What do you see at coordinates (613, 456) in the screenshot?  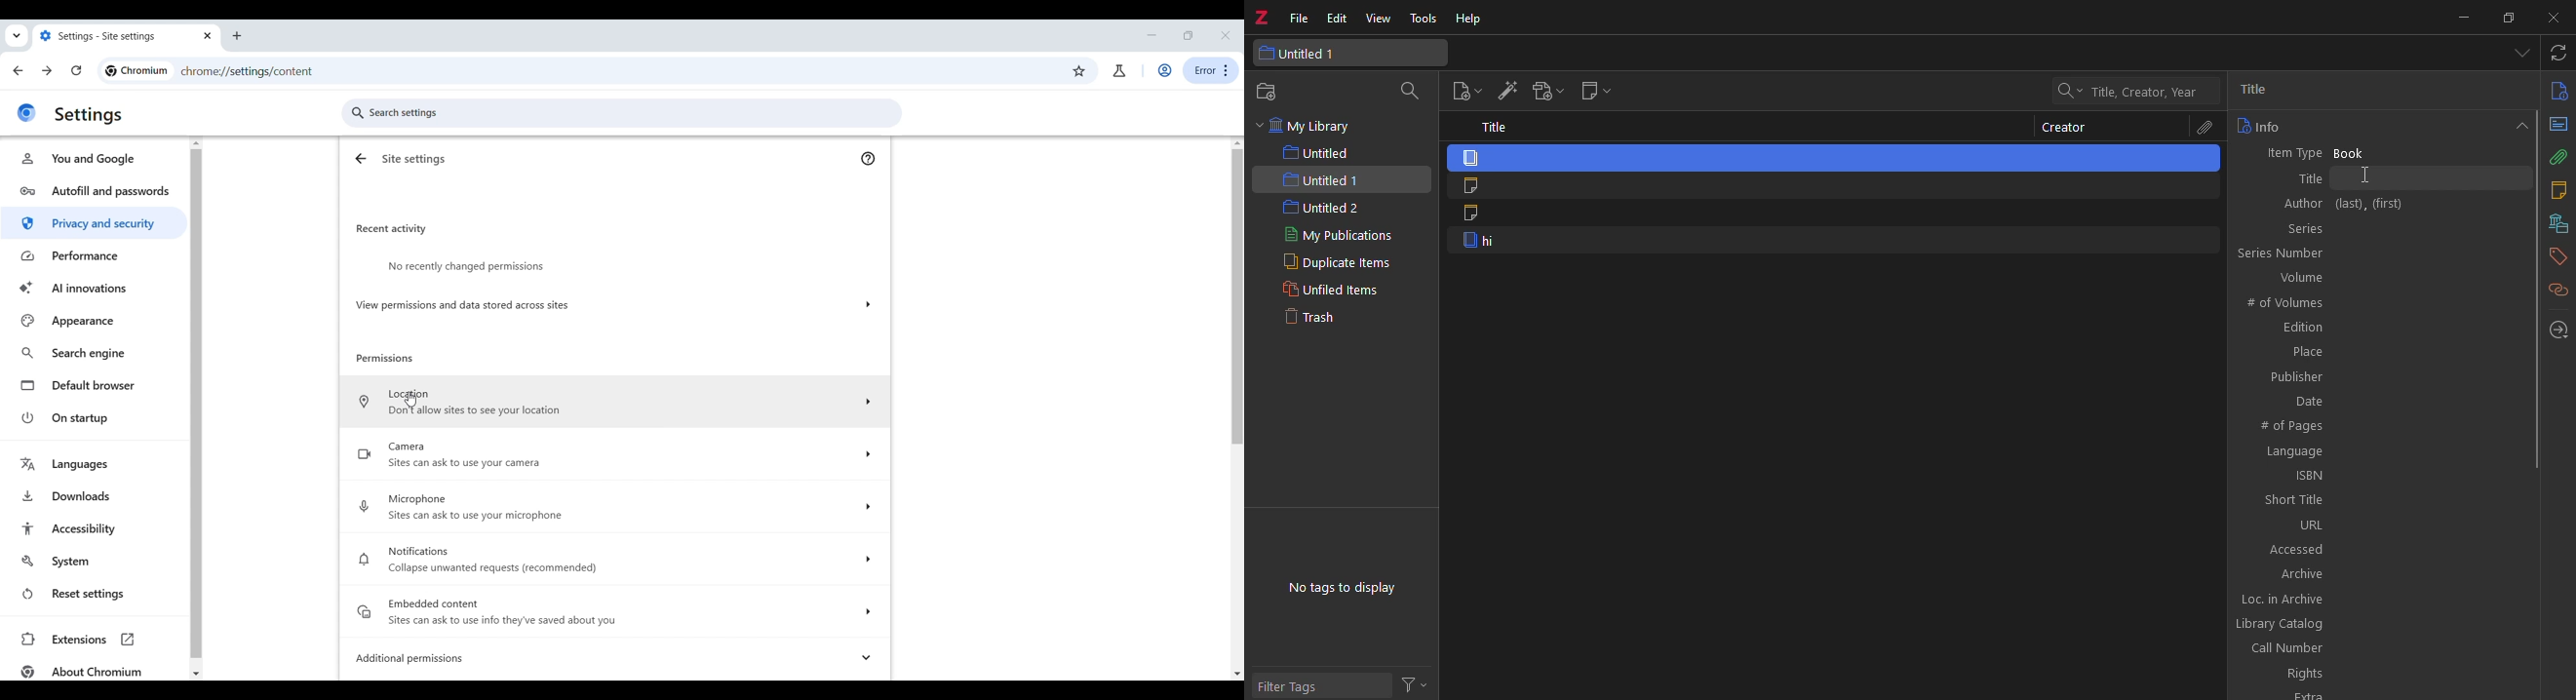 I see `Camera: sites can ask to use your camera` at bounding box center [613, 456].